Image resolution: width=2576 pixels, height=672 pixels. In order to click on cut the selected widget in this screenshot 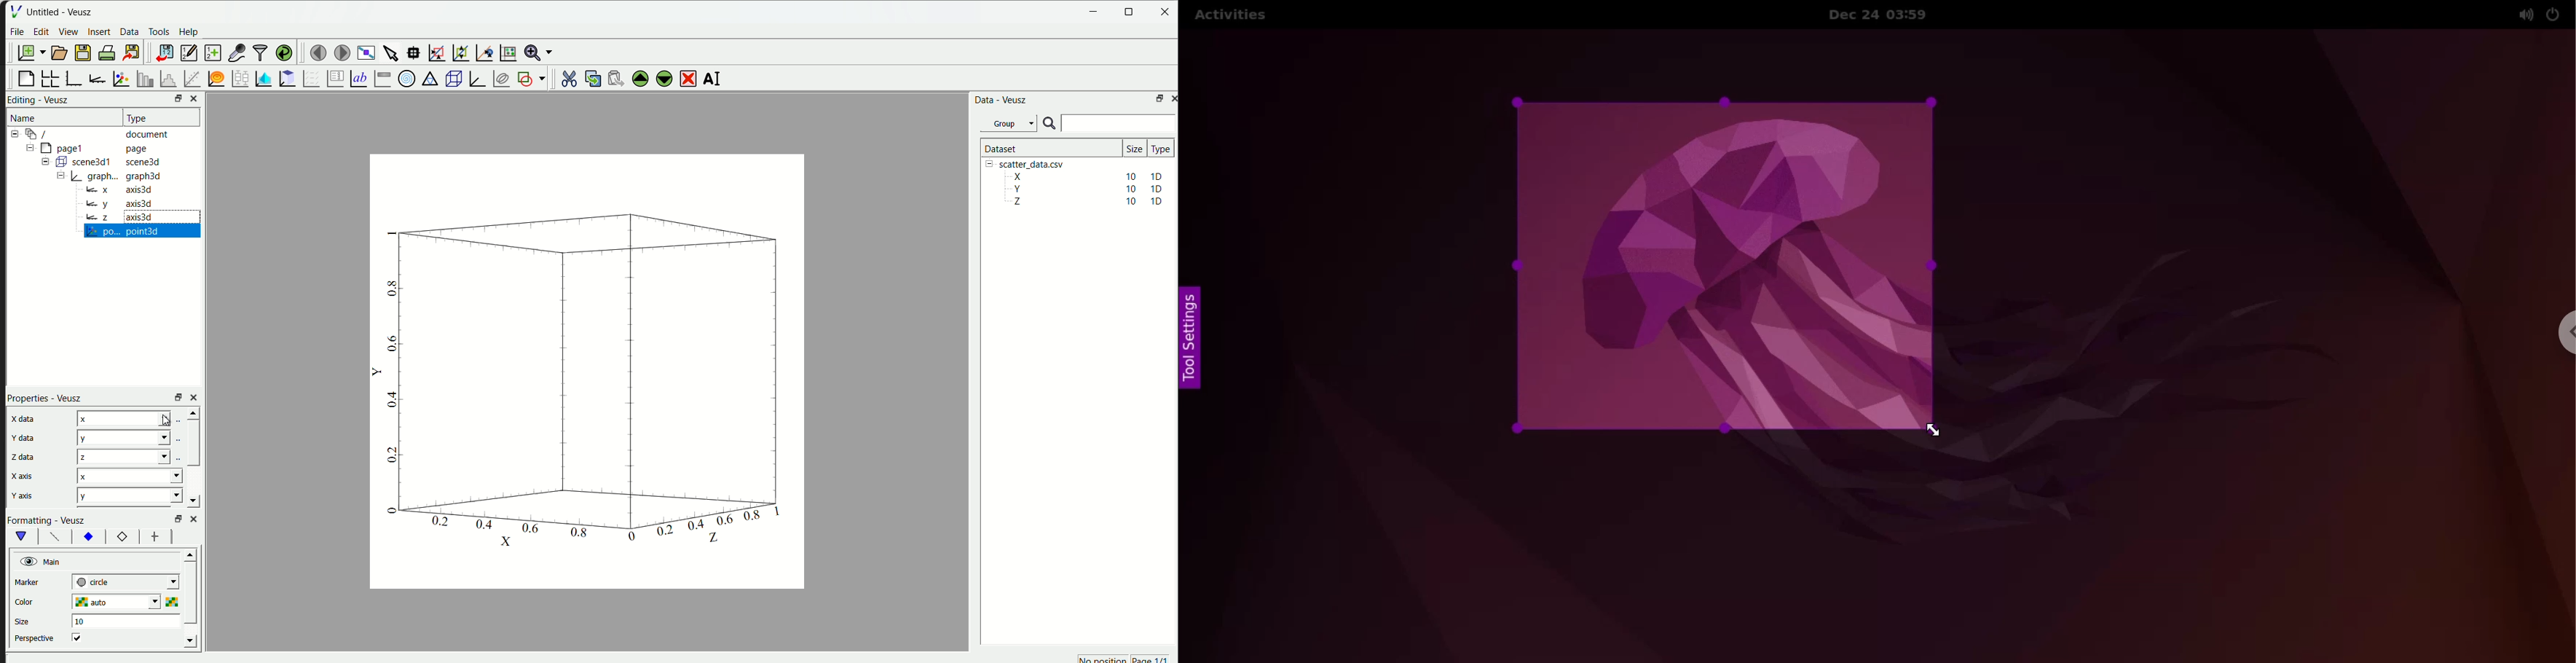, I will do `click(568, 78)`.